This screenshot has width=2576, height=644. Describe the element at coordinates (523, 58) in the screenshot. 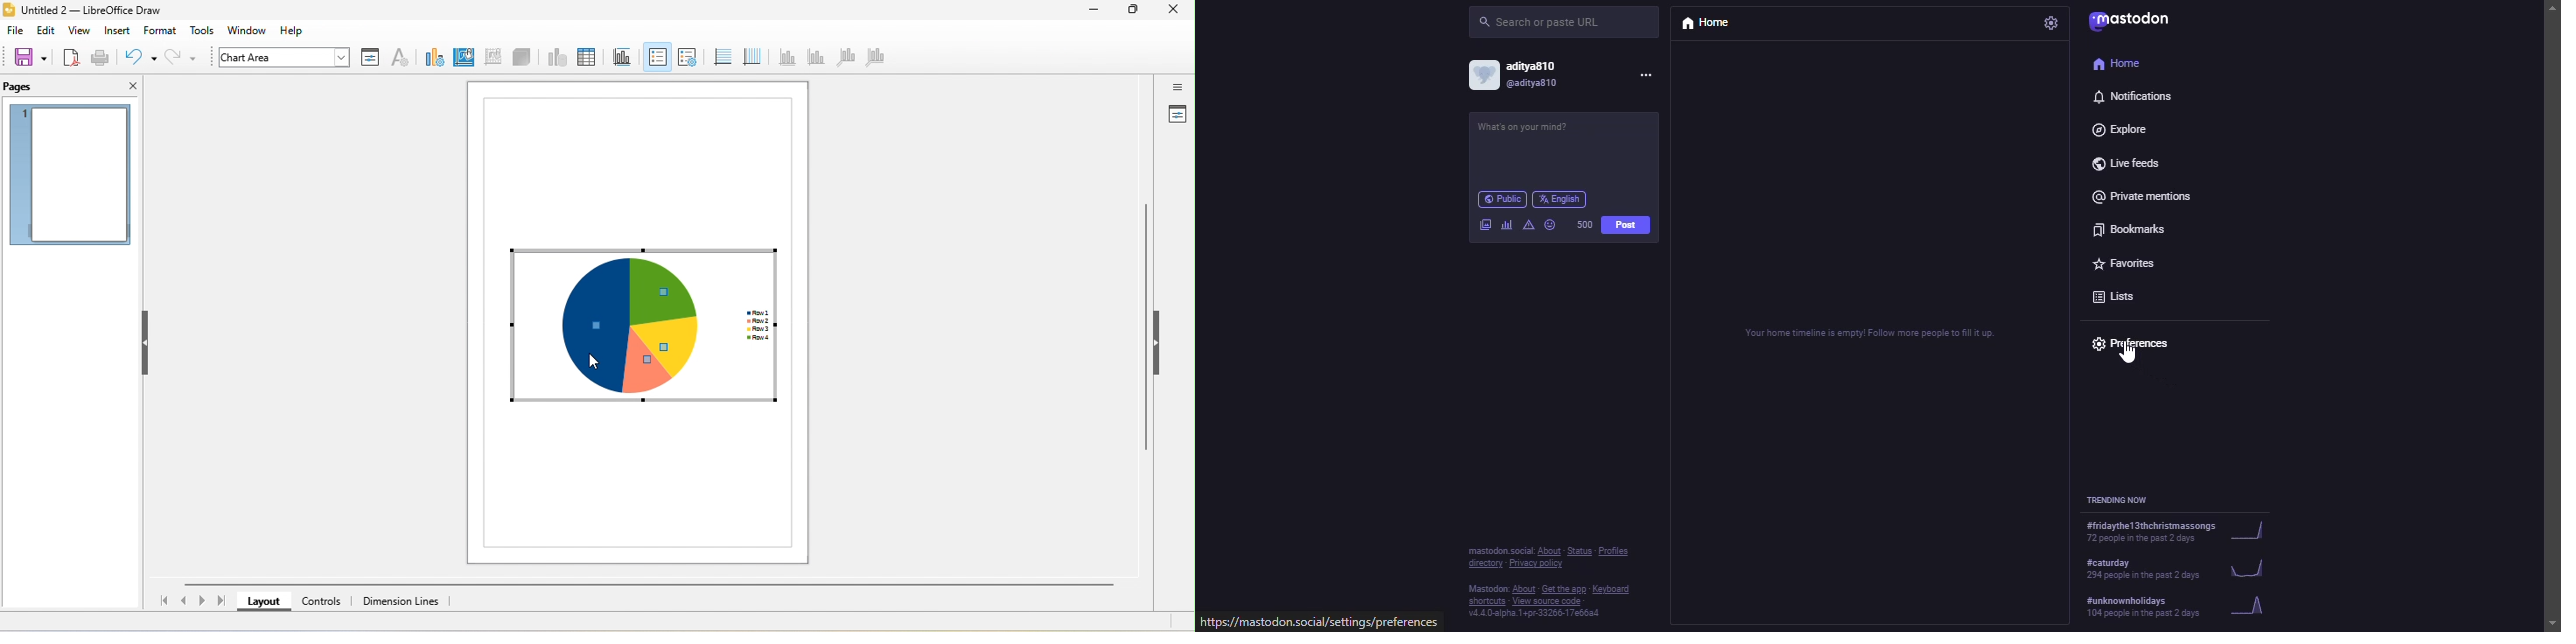

I see `3D view` at that location.